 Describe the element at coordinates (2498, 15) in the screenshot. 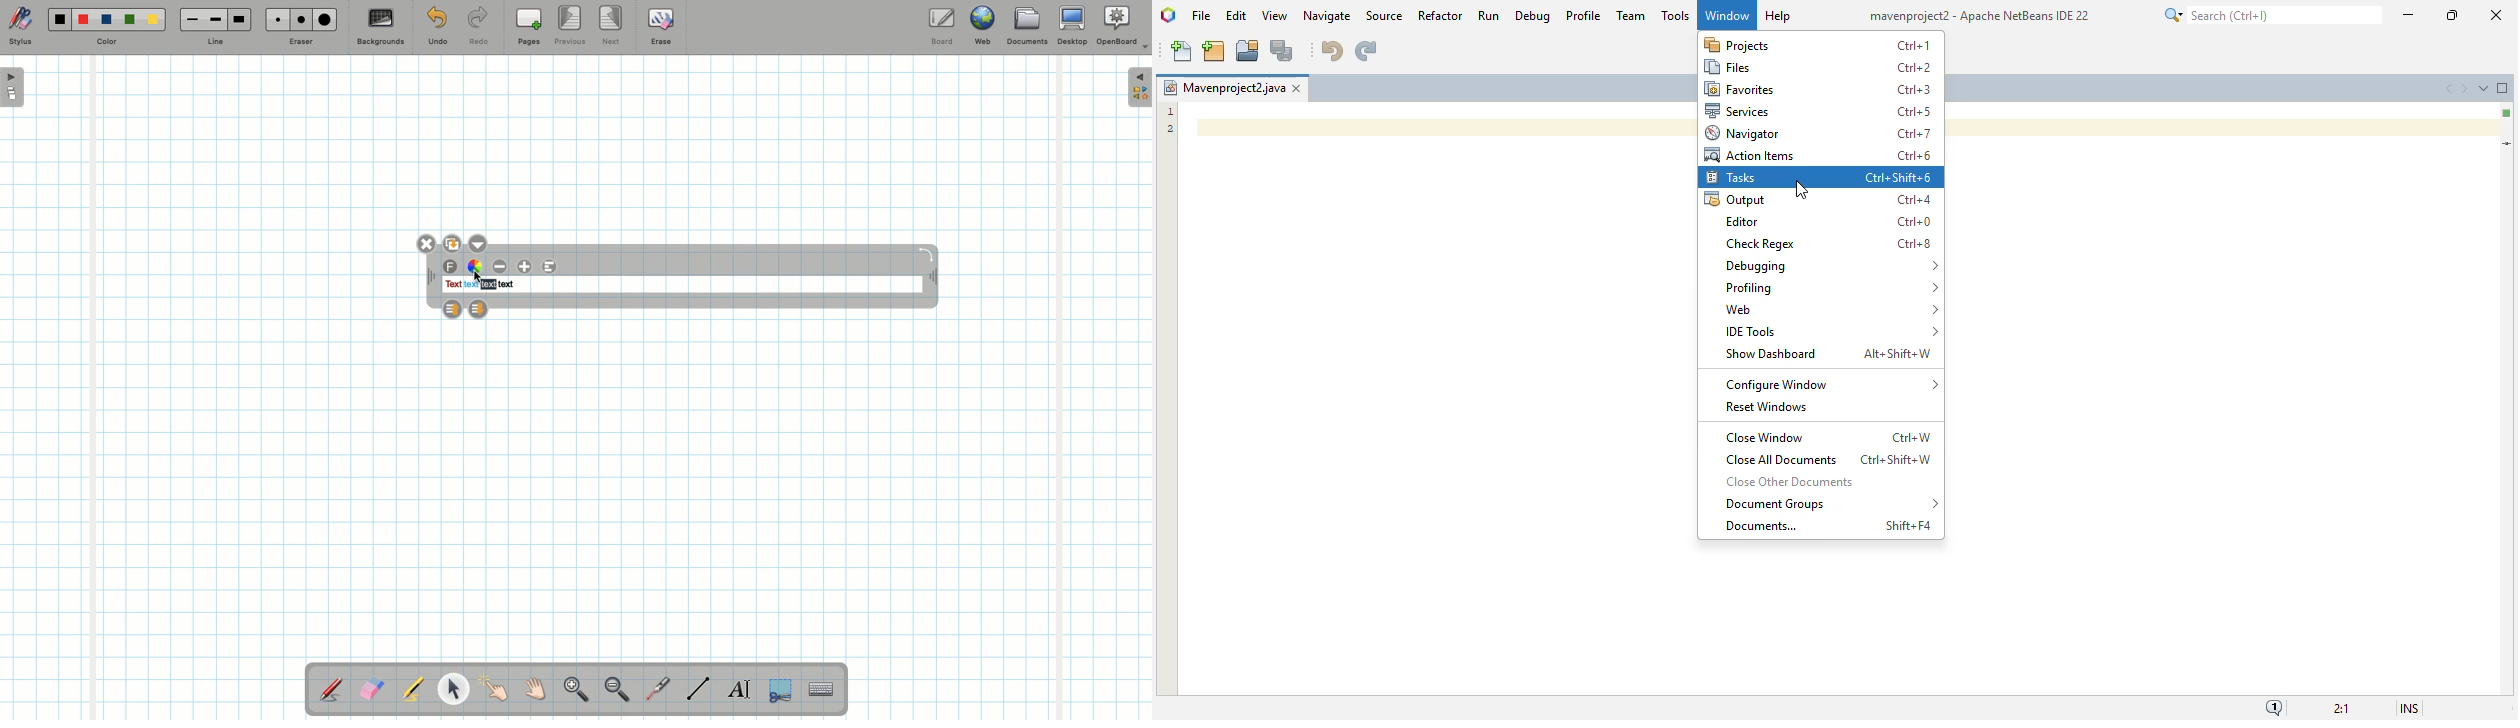

I see `close` at that location.